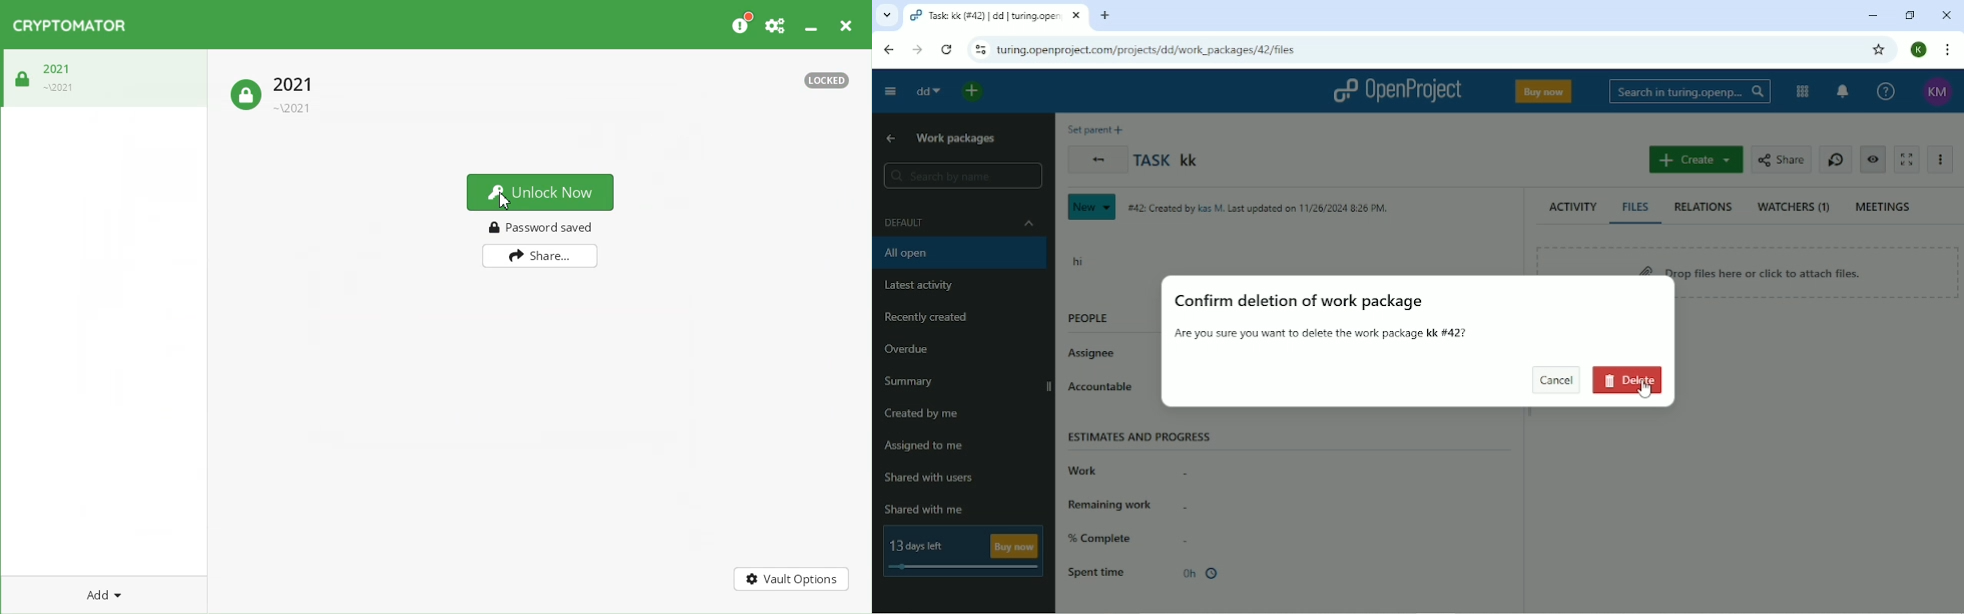 The image size is (1988, 616). Describe the element at coordinates (928, 92) in the screenshot. I see `dd` at that location.